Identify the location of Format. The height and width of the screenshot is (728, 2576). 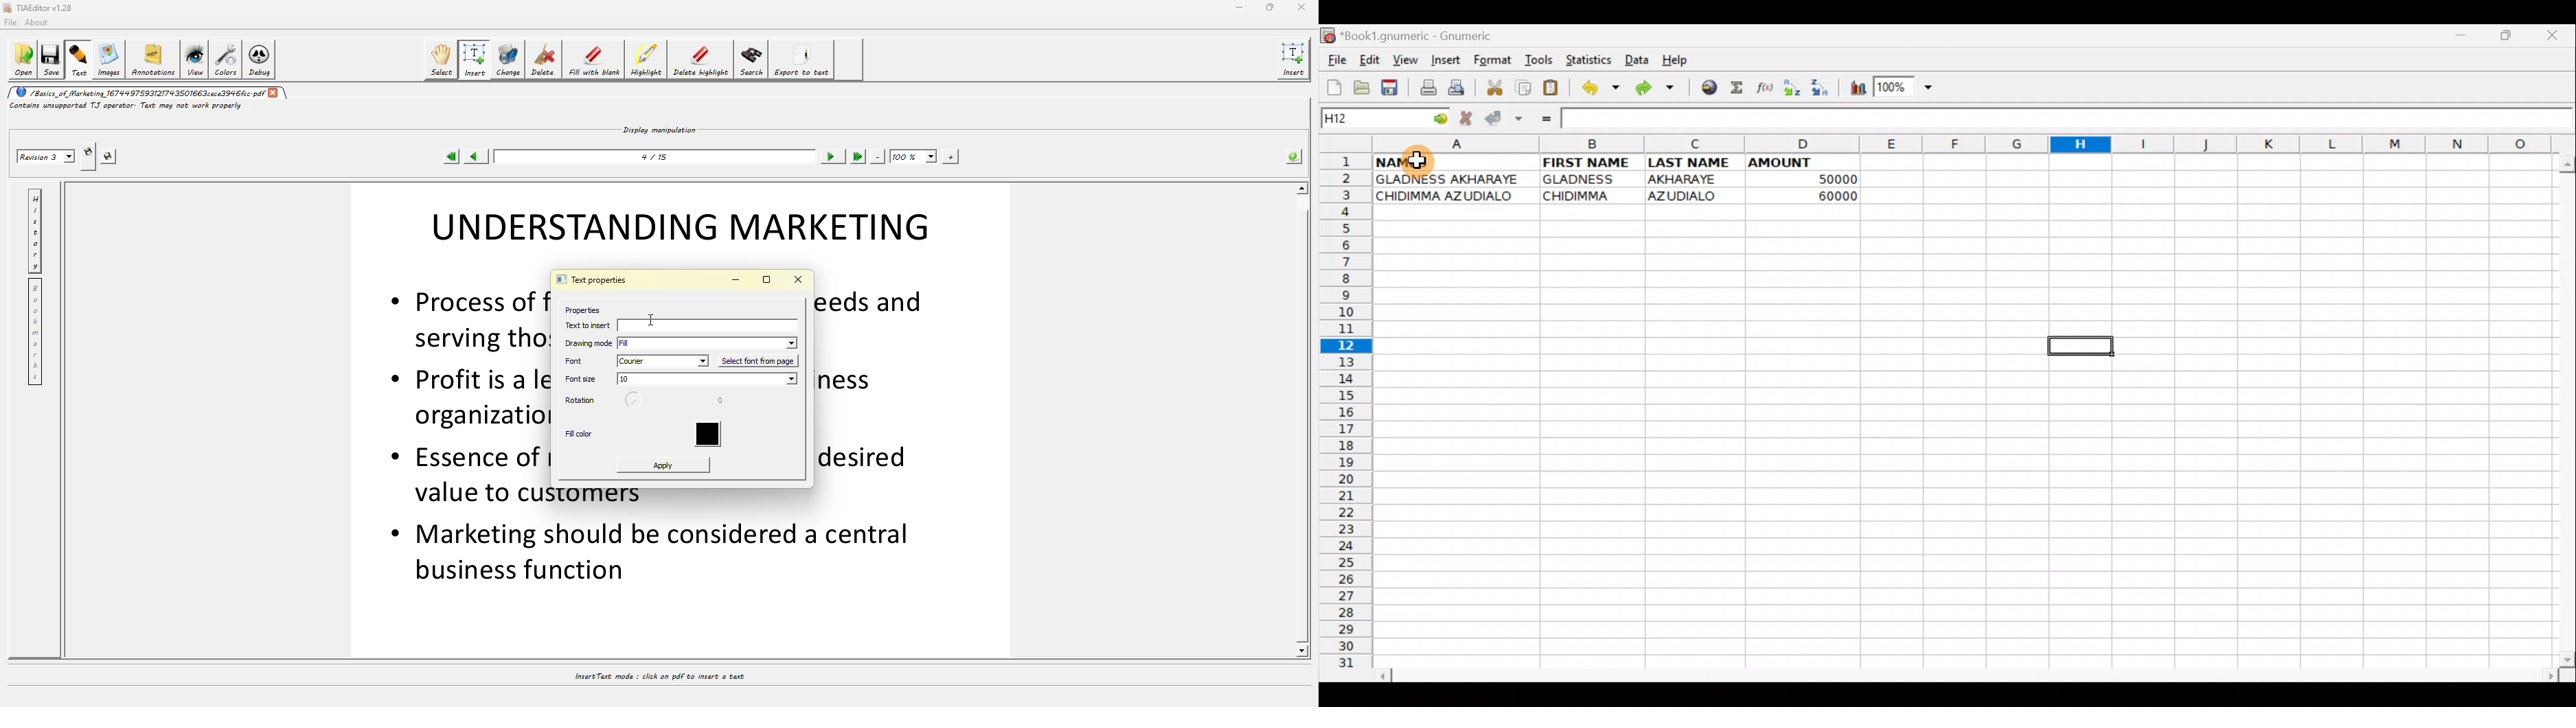
(1496, 61).